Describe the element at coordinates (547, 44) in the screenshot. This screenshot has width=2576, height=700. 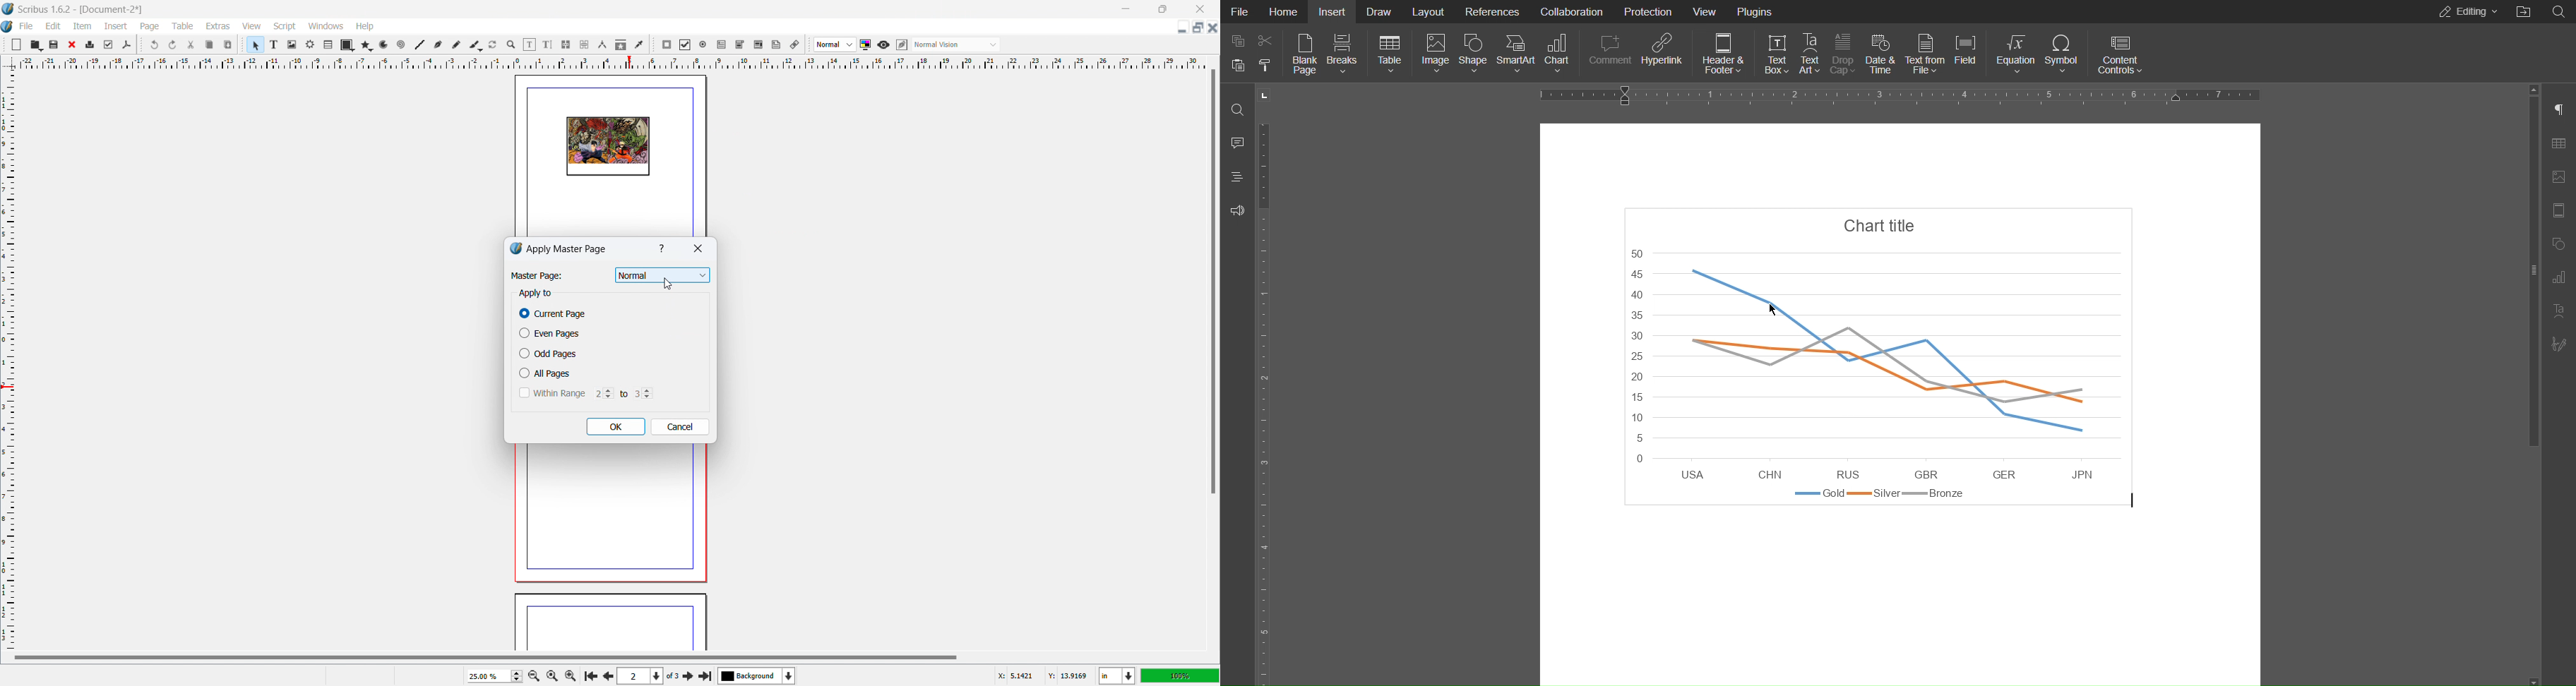
I see `edit text with story editor` at that location.